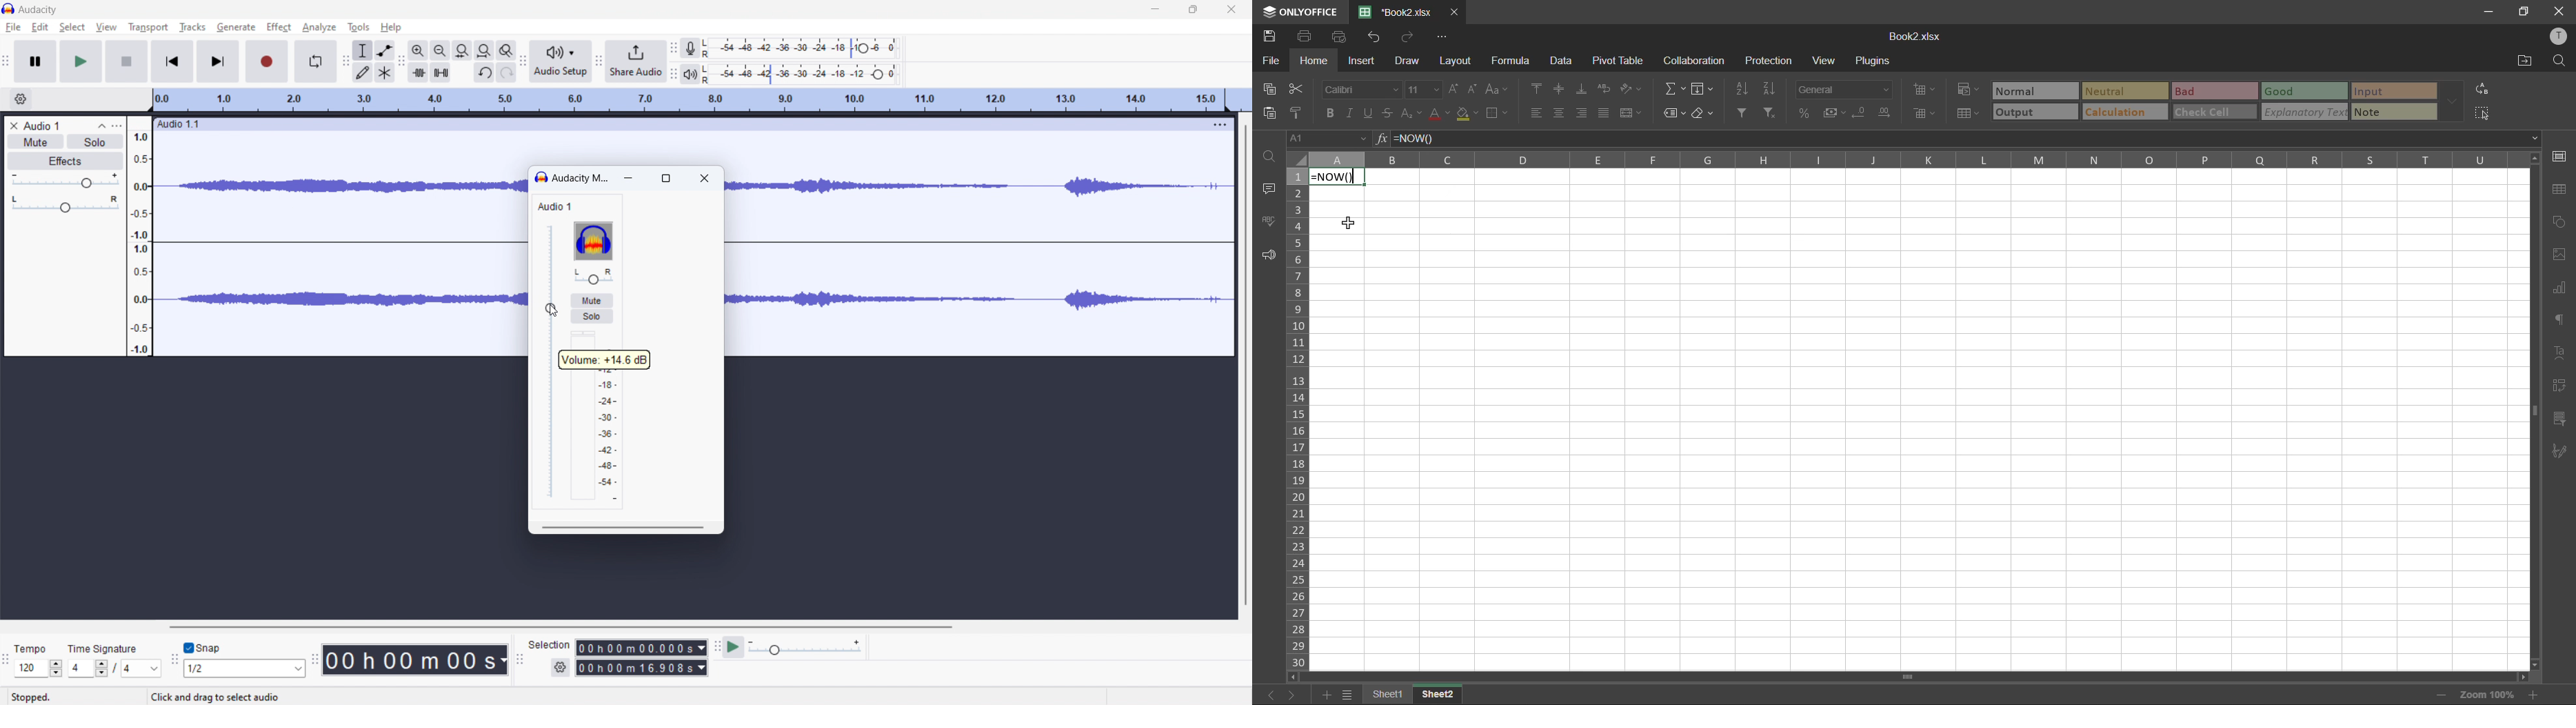 The width and height of the screenshot is (2576, 728). What do you see at coordinates (805, 48) in the screenshot?
I see `record level` at bounding box center [805, 48].